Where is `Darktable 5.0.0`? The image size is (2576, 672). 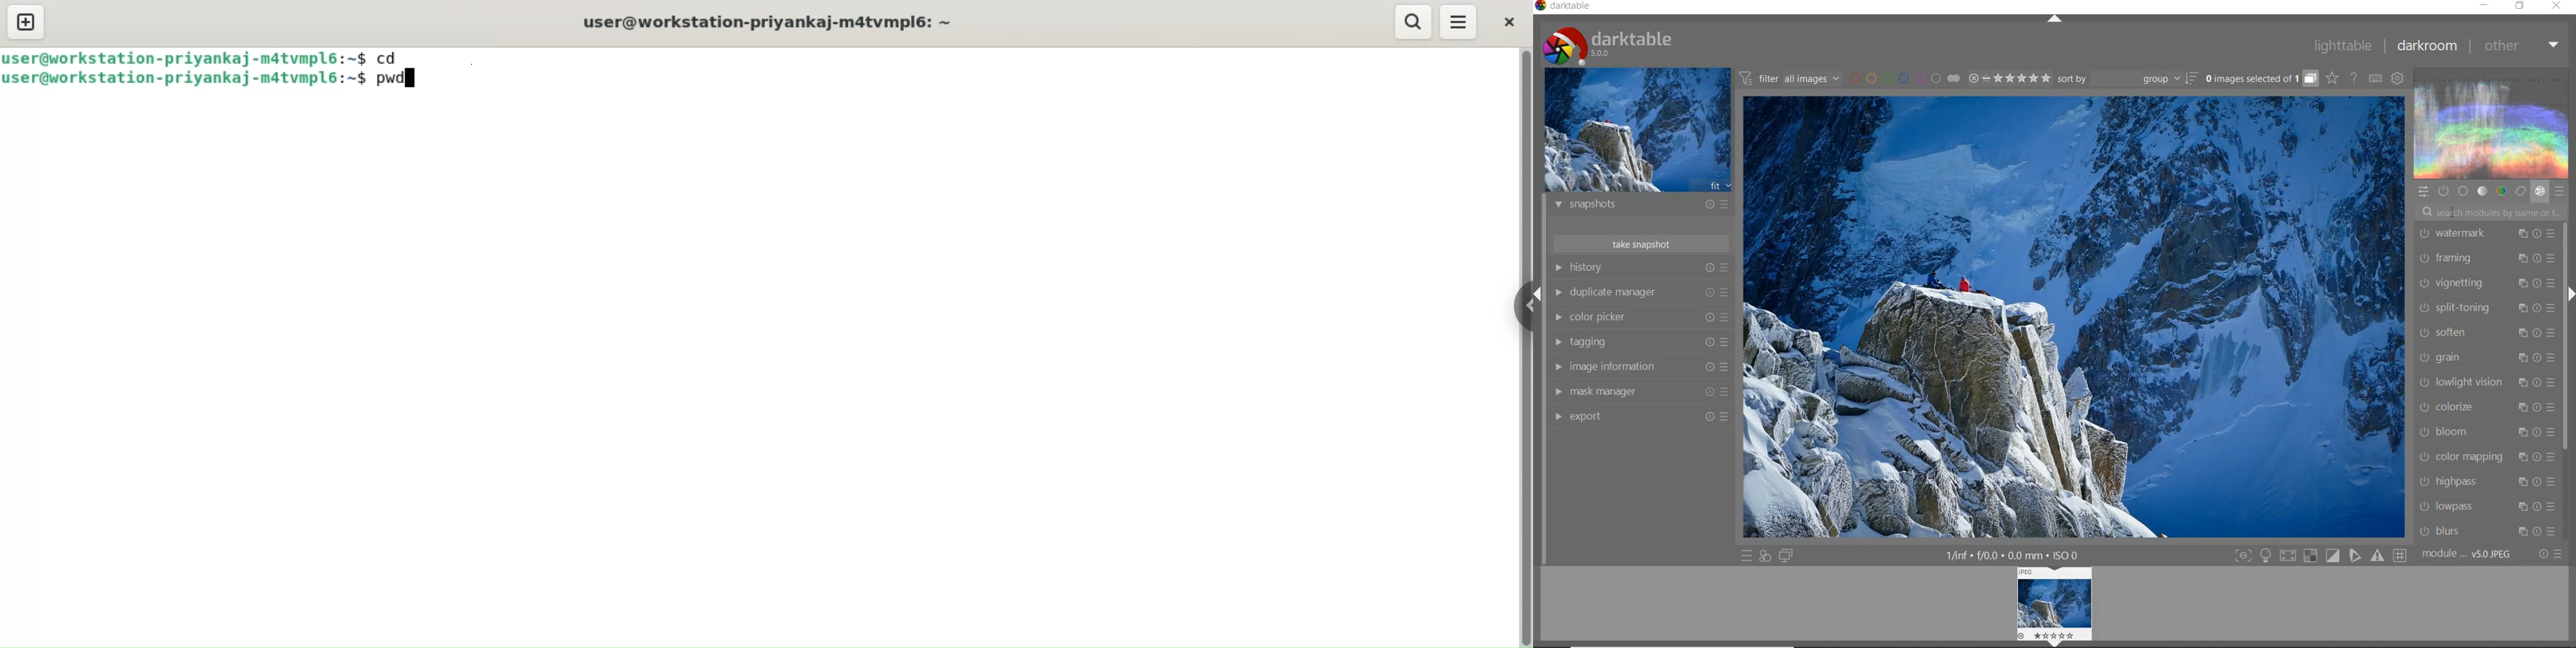 Darktable 5.0.0 is located at coordinates (1608, 46).